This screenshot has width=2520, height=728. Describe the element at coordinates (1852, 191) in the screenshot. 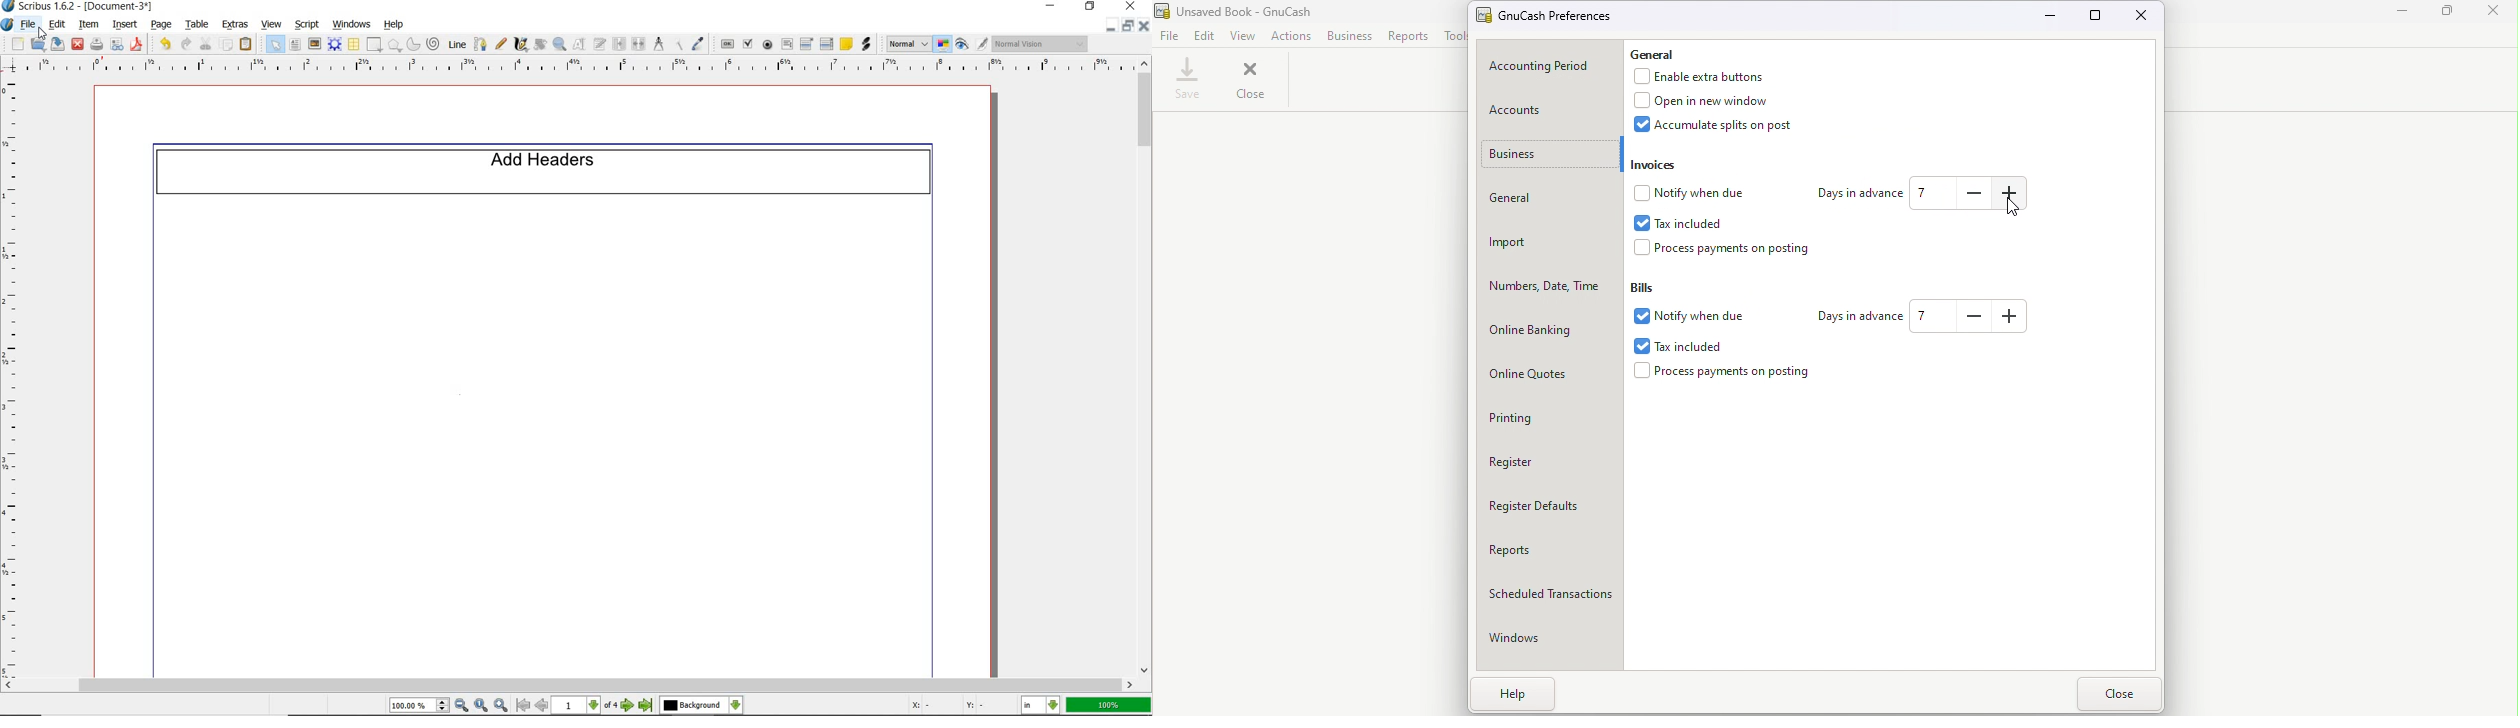

I see `Days in advance` at that location.